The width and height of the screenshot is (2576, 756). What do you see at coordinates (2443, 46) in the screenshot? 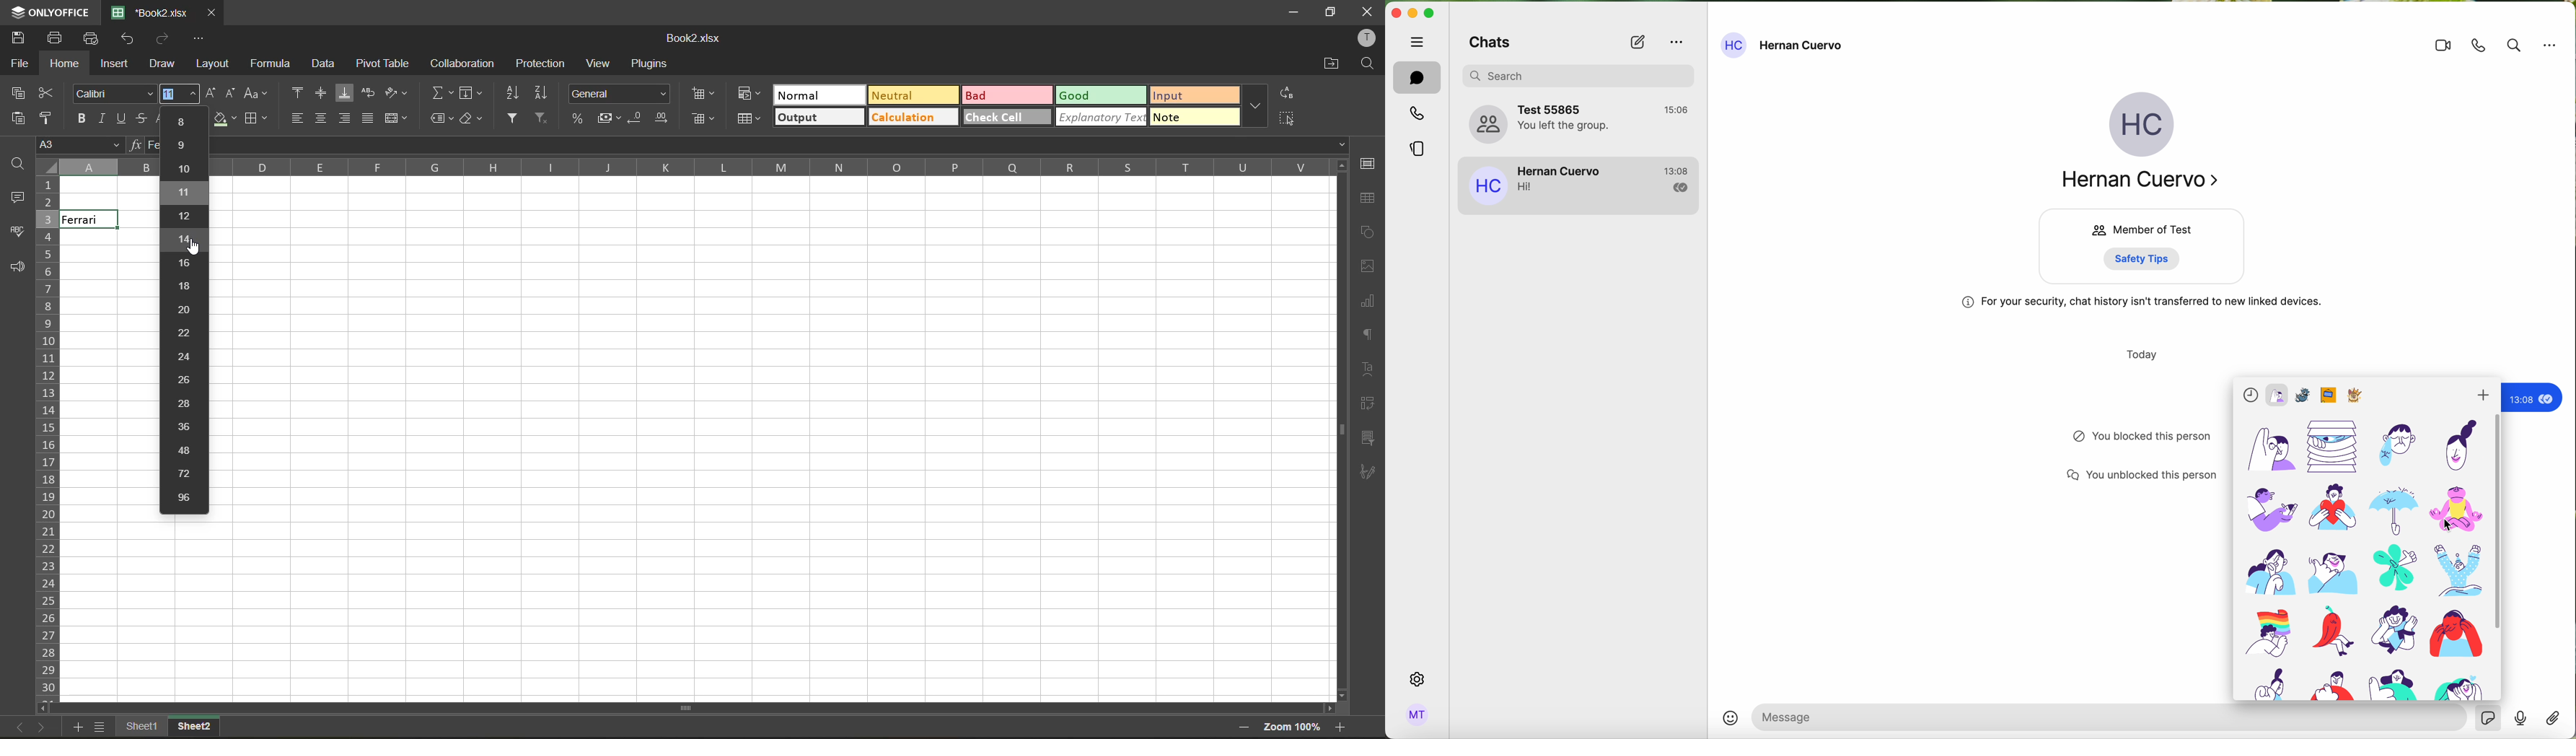
I see `videocall` at bounding box center [2443, 46].